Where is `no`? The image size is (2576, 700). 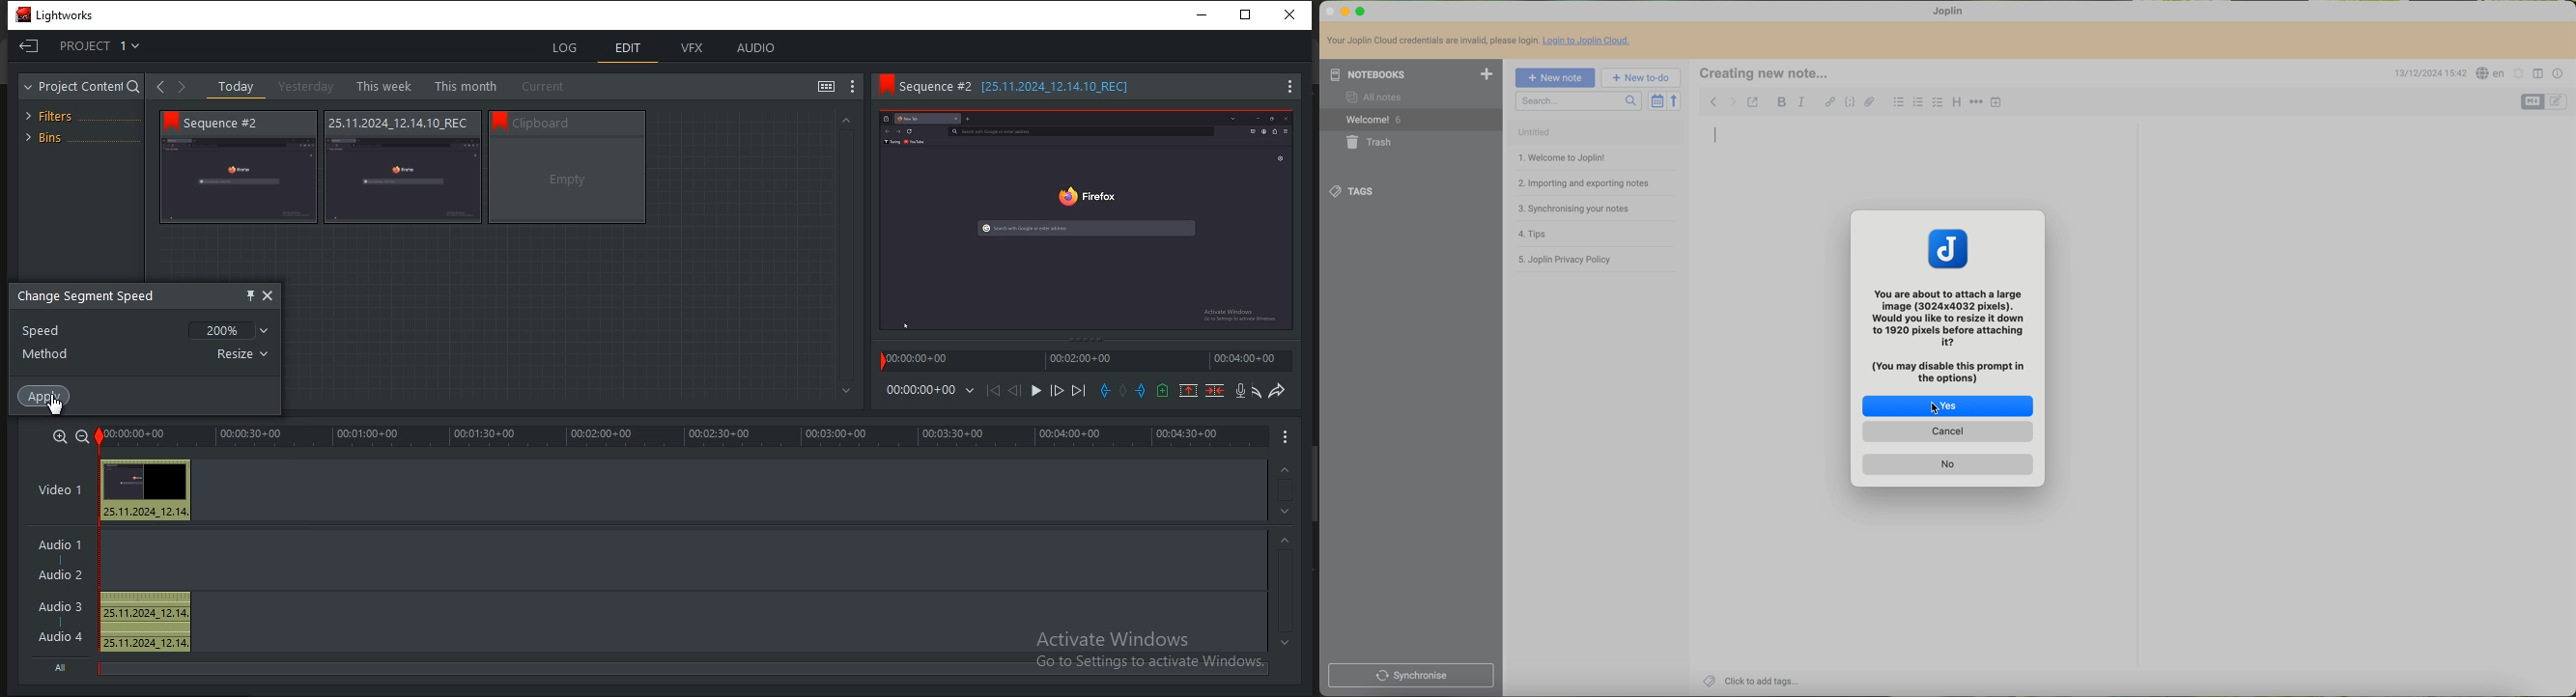
no is located at coordinates (1946, 464).